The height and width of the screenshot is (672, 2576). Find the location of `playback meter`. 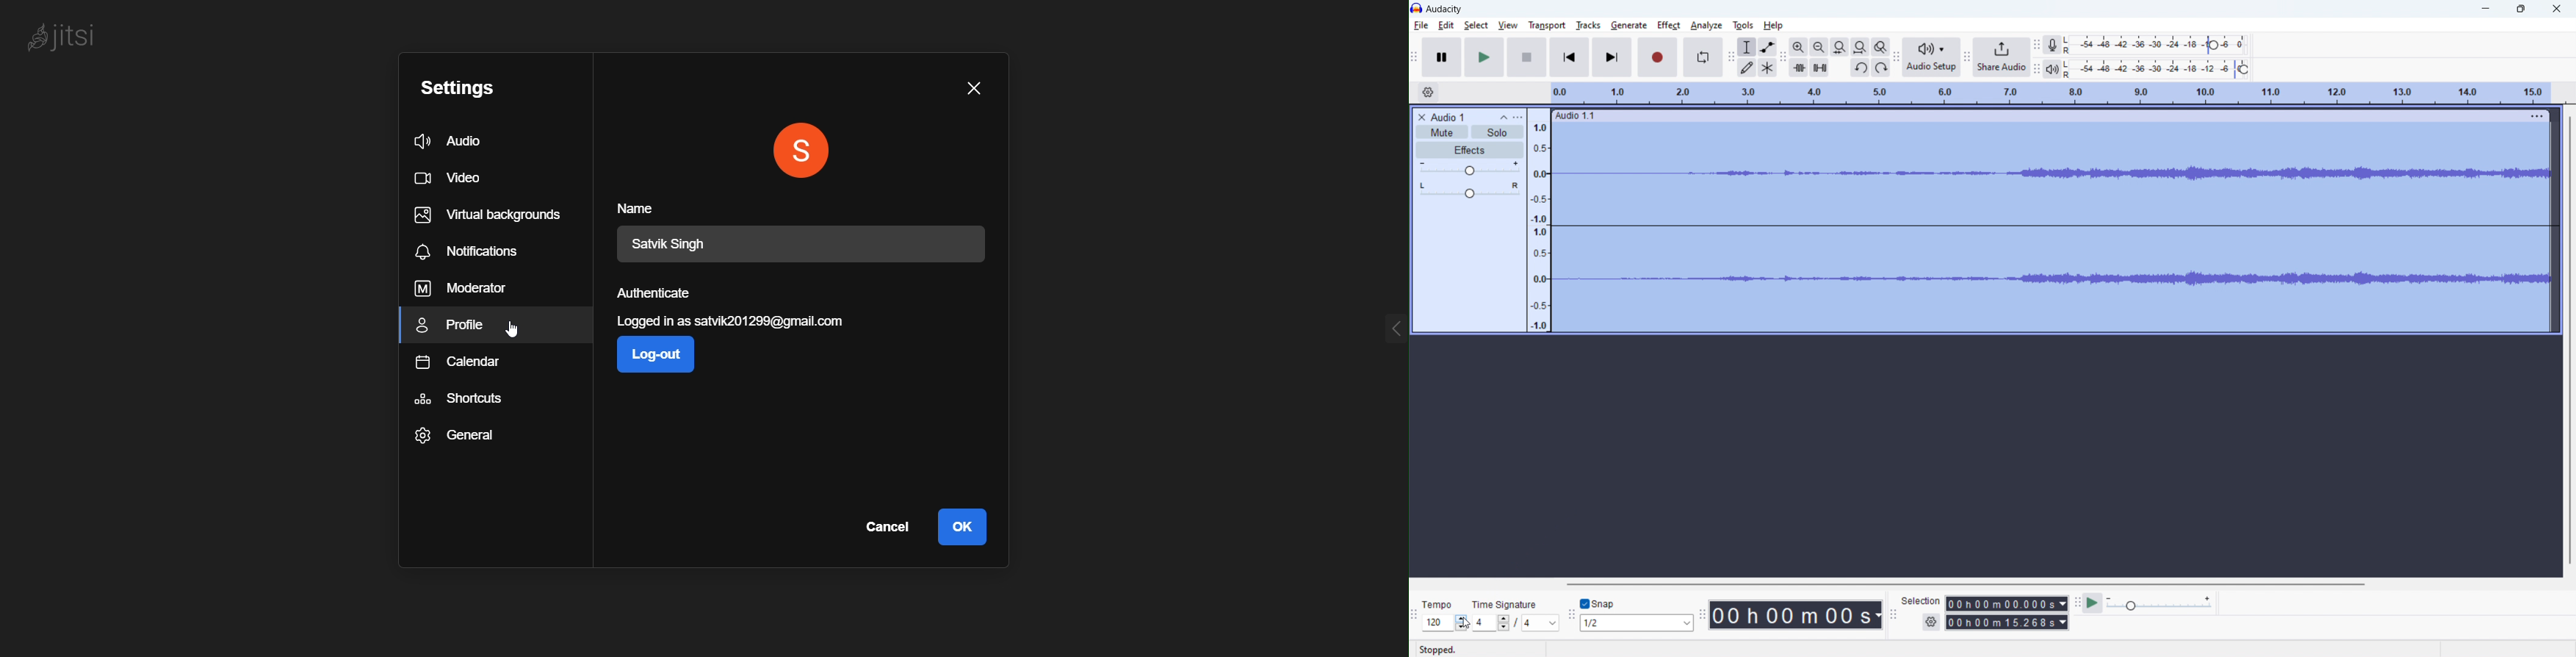

playback meter is located at coordinates (2050, 69).